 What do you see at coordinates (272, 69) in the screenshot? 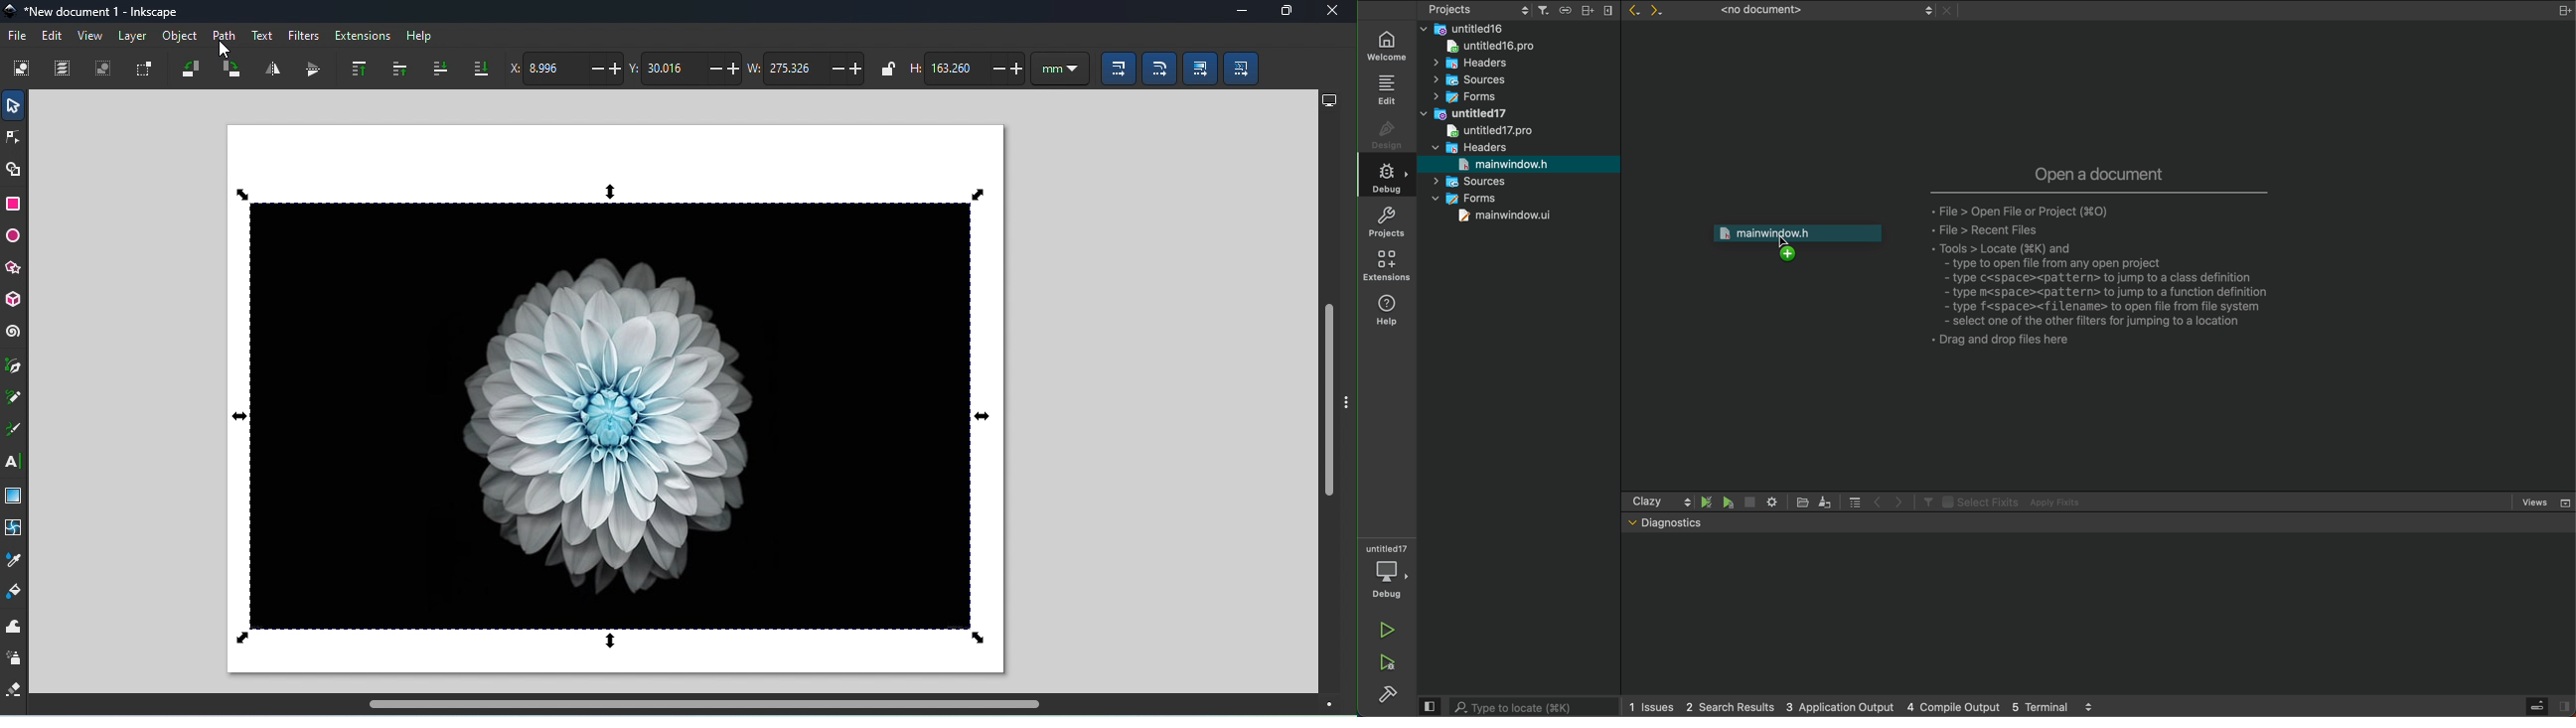
I see `Object flip horizontally` at bounding box center [272, 69].